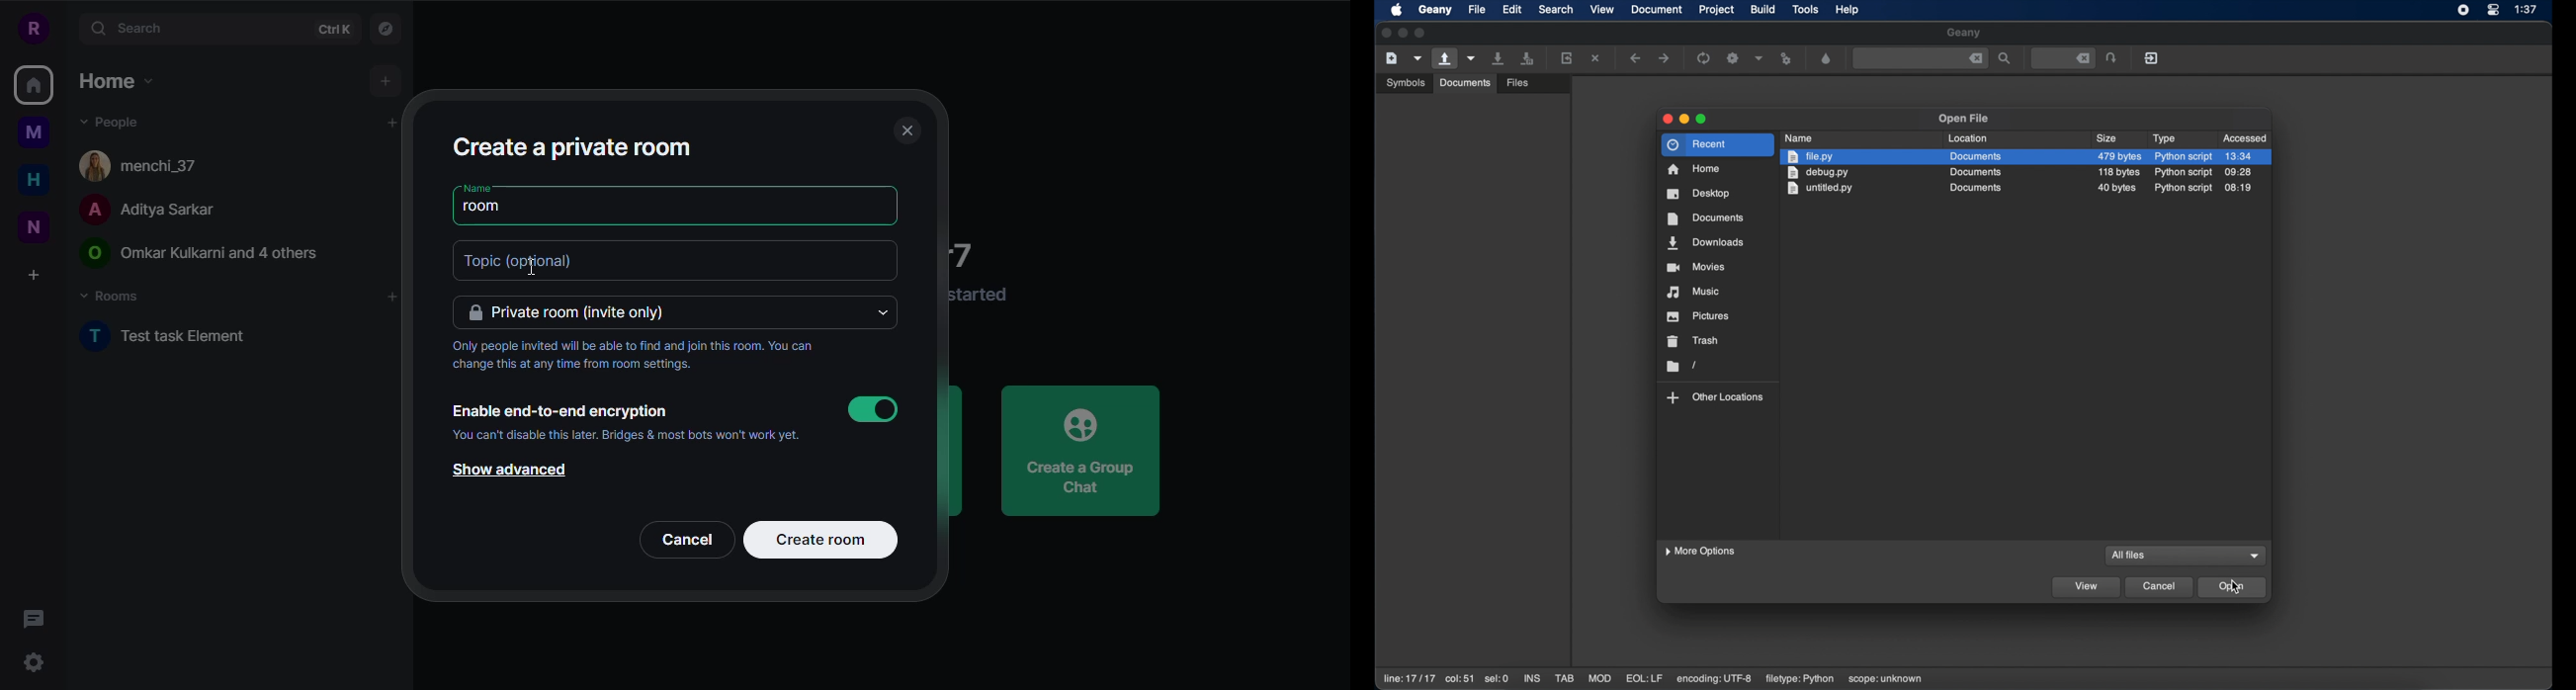  Describe the element at coordinates (905, 131) in the screenshot. I see `close` at that location.